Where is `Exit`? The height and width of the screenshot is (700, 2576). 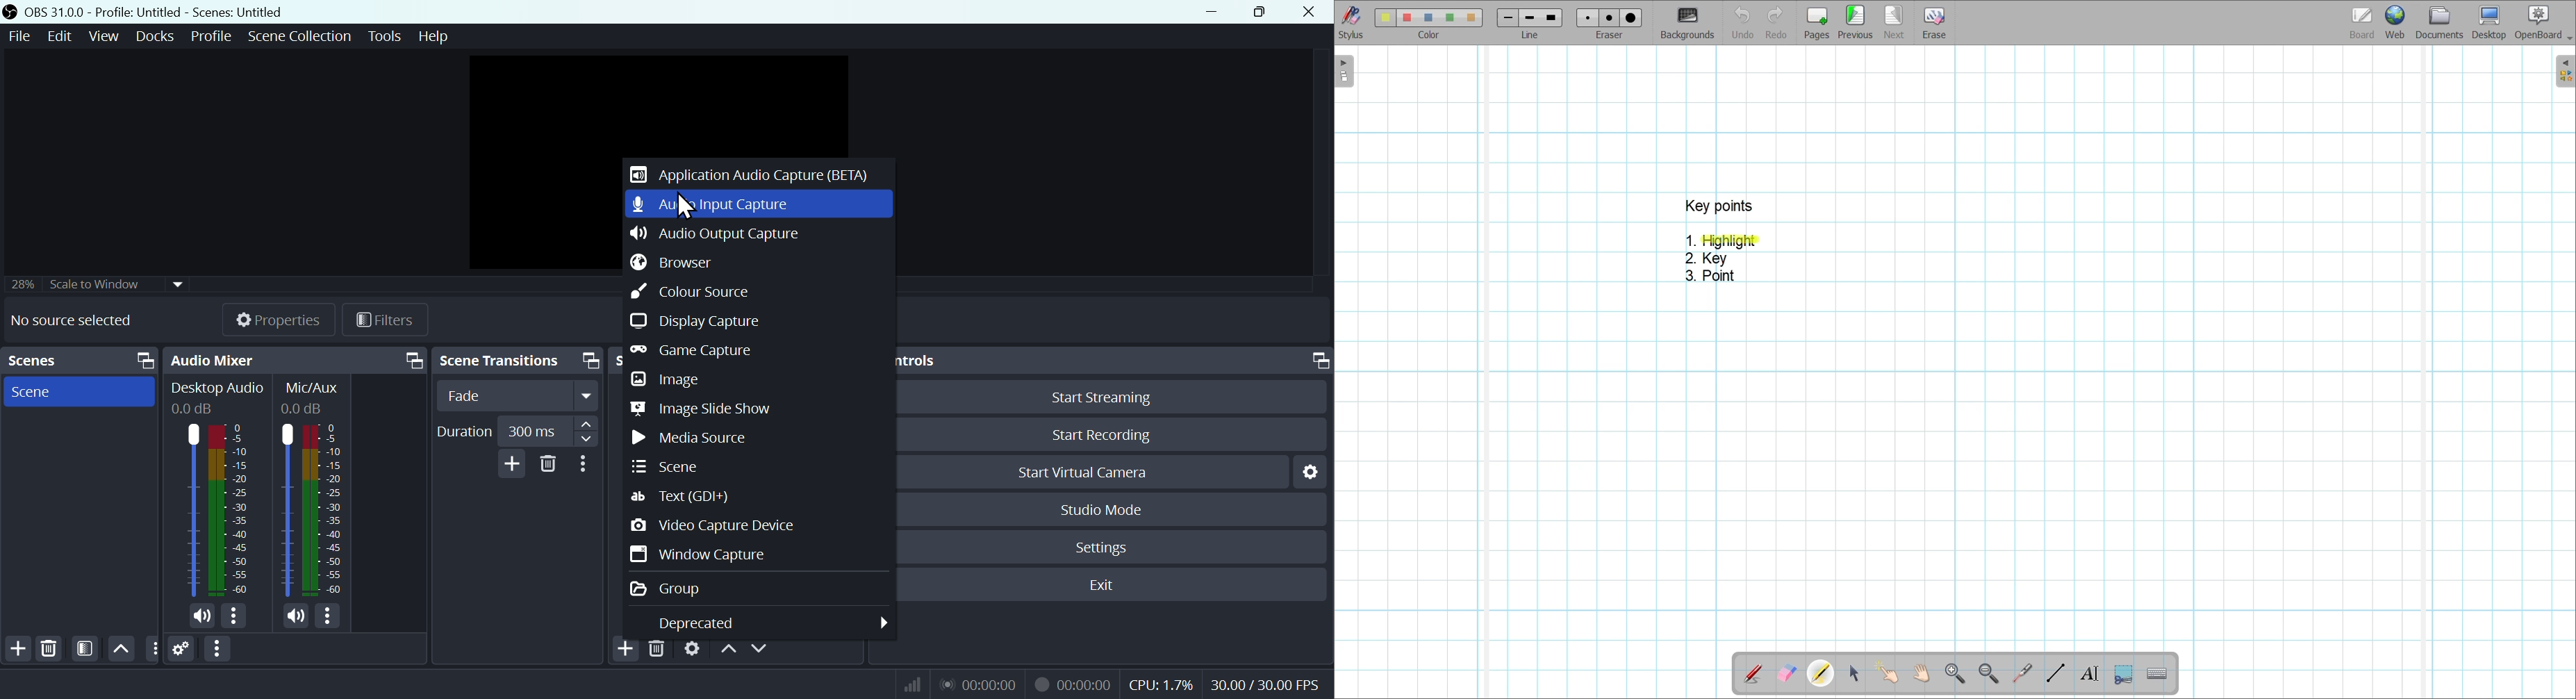
Exit is located at coordinates (1109, 585).